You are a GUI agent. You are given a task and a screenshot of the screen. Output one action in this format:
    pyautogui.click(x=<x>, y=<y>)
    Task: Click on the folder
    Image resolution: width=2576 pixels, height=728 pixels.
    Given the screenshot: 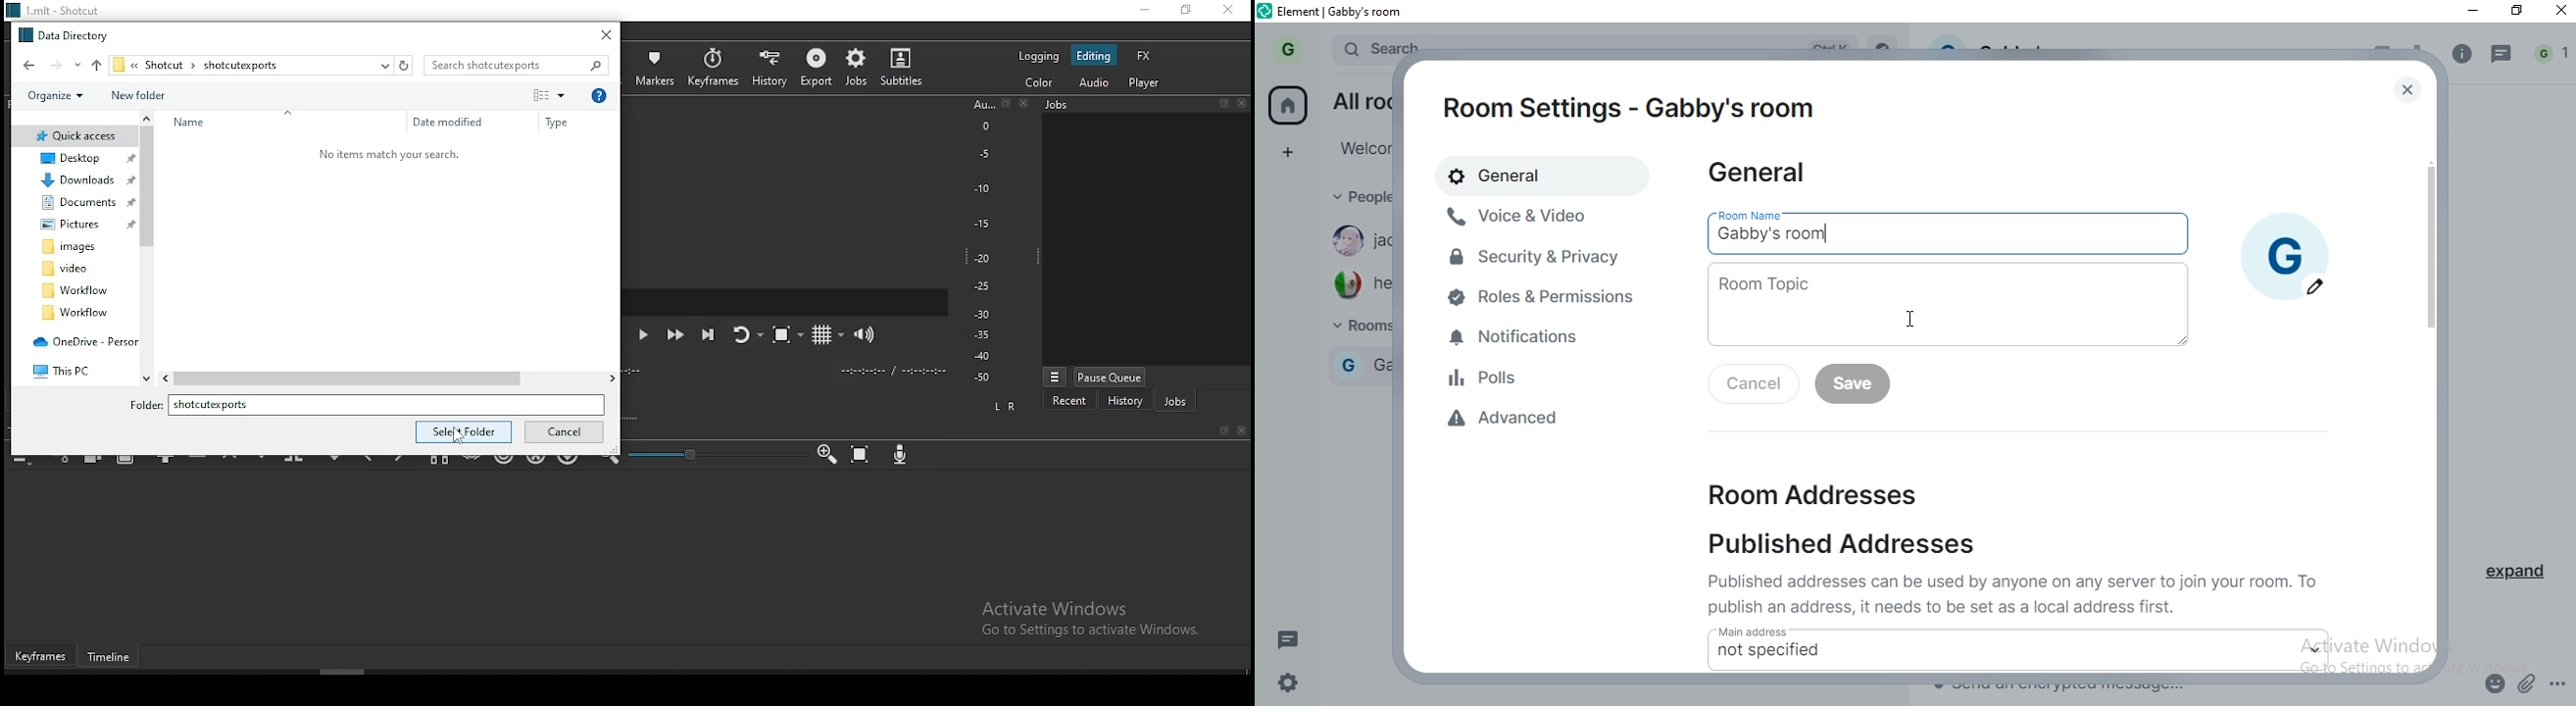 What is the action you would take?
    pyautogui.click(x=372, y=404)
    